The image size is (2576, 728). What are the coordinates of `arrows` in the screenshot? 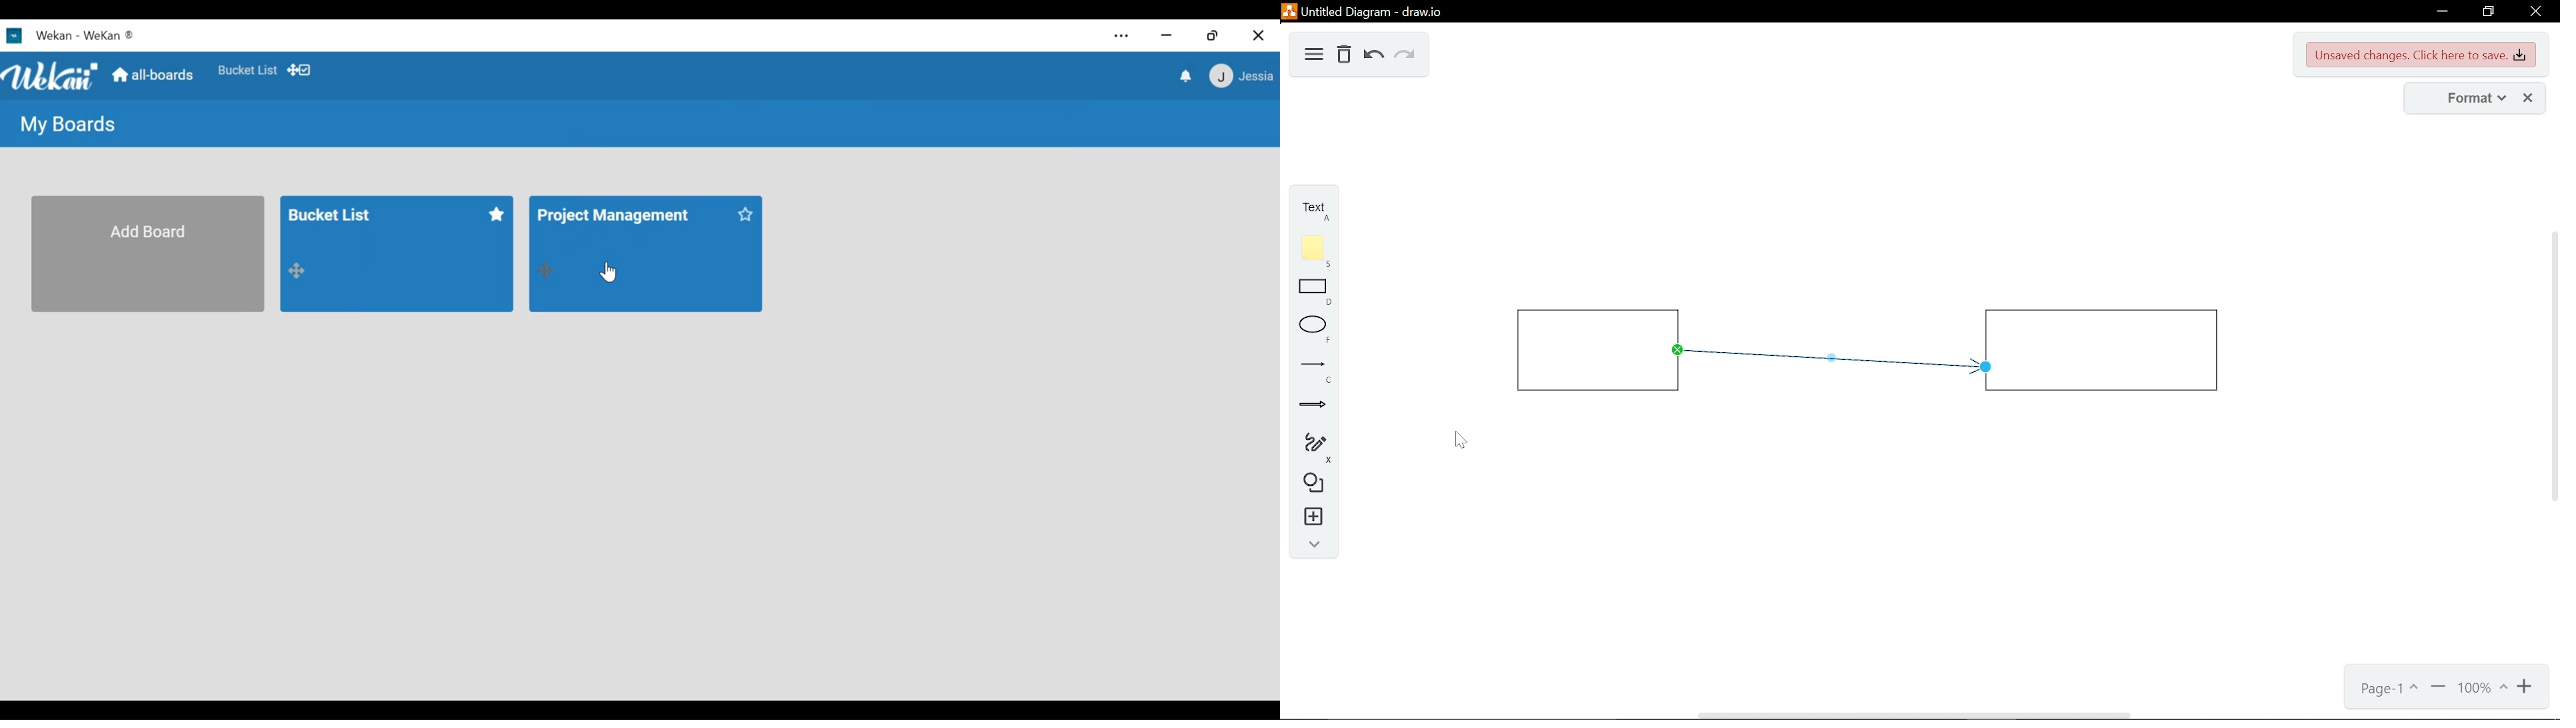 It's located at (1307, 406).